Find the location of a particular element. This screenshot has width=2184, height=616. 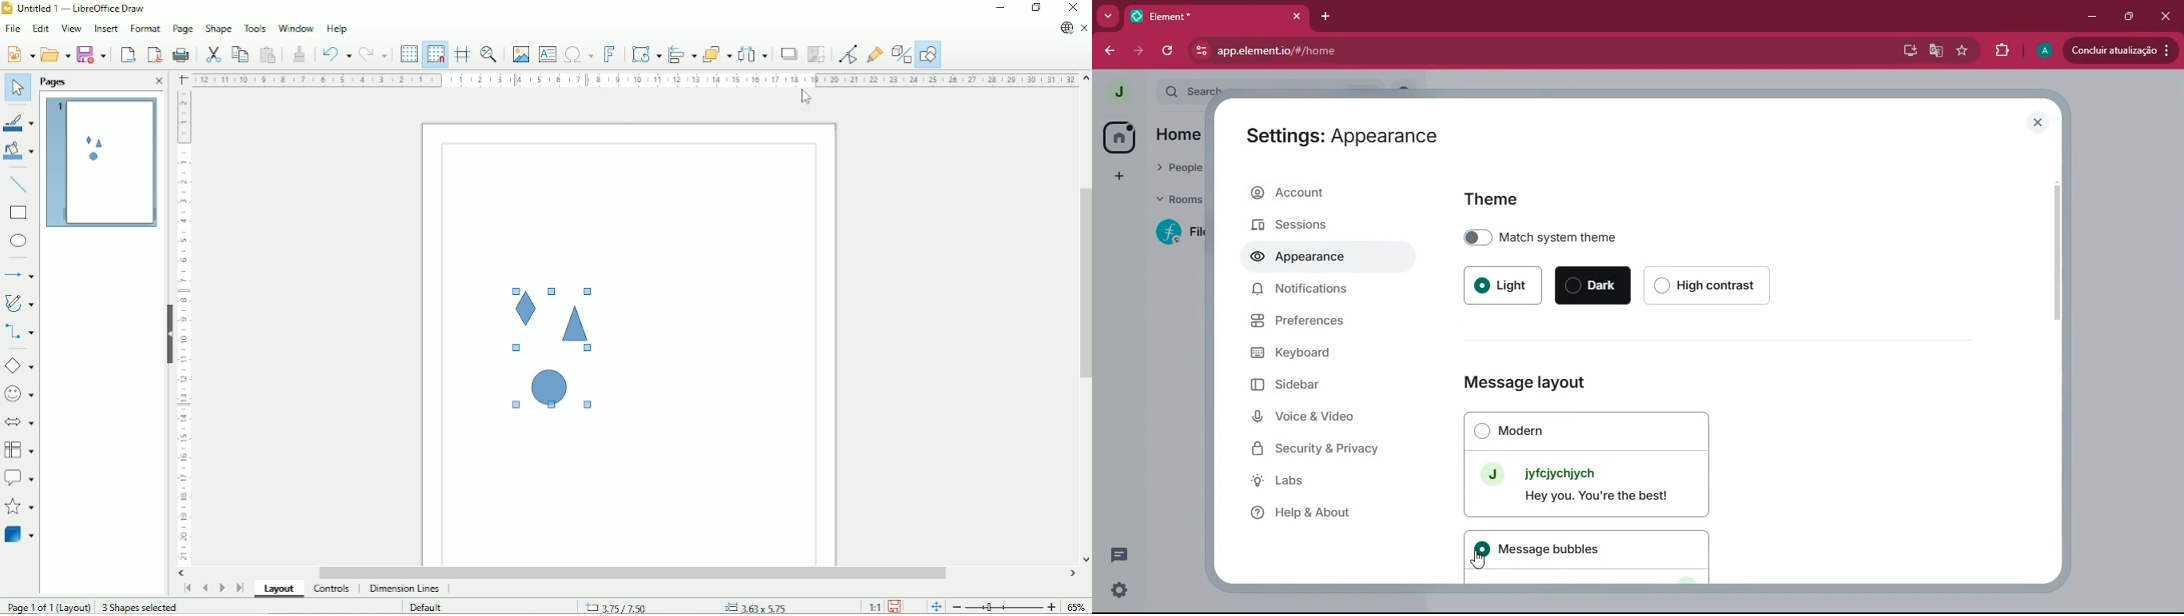

Rectangle is located at coordinates (19, 213).